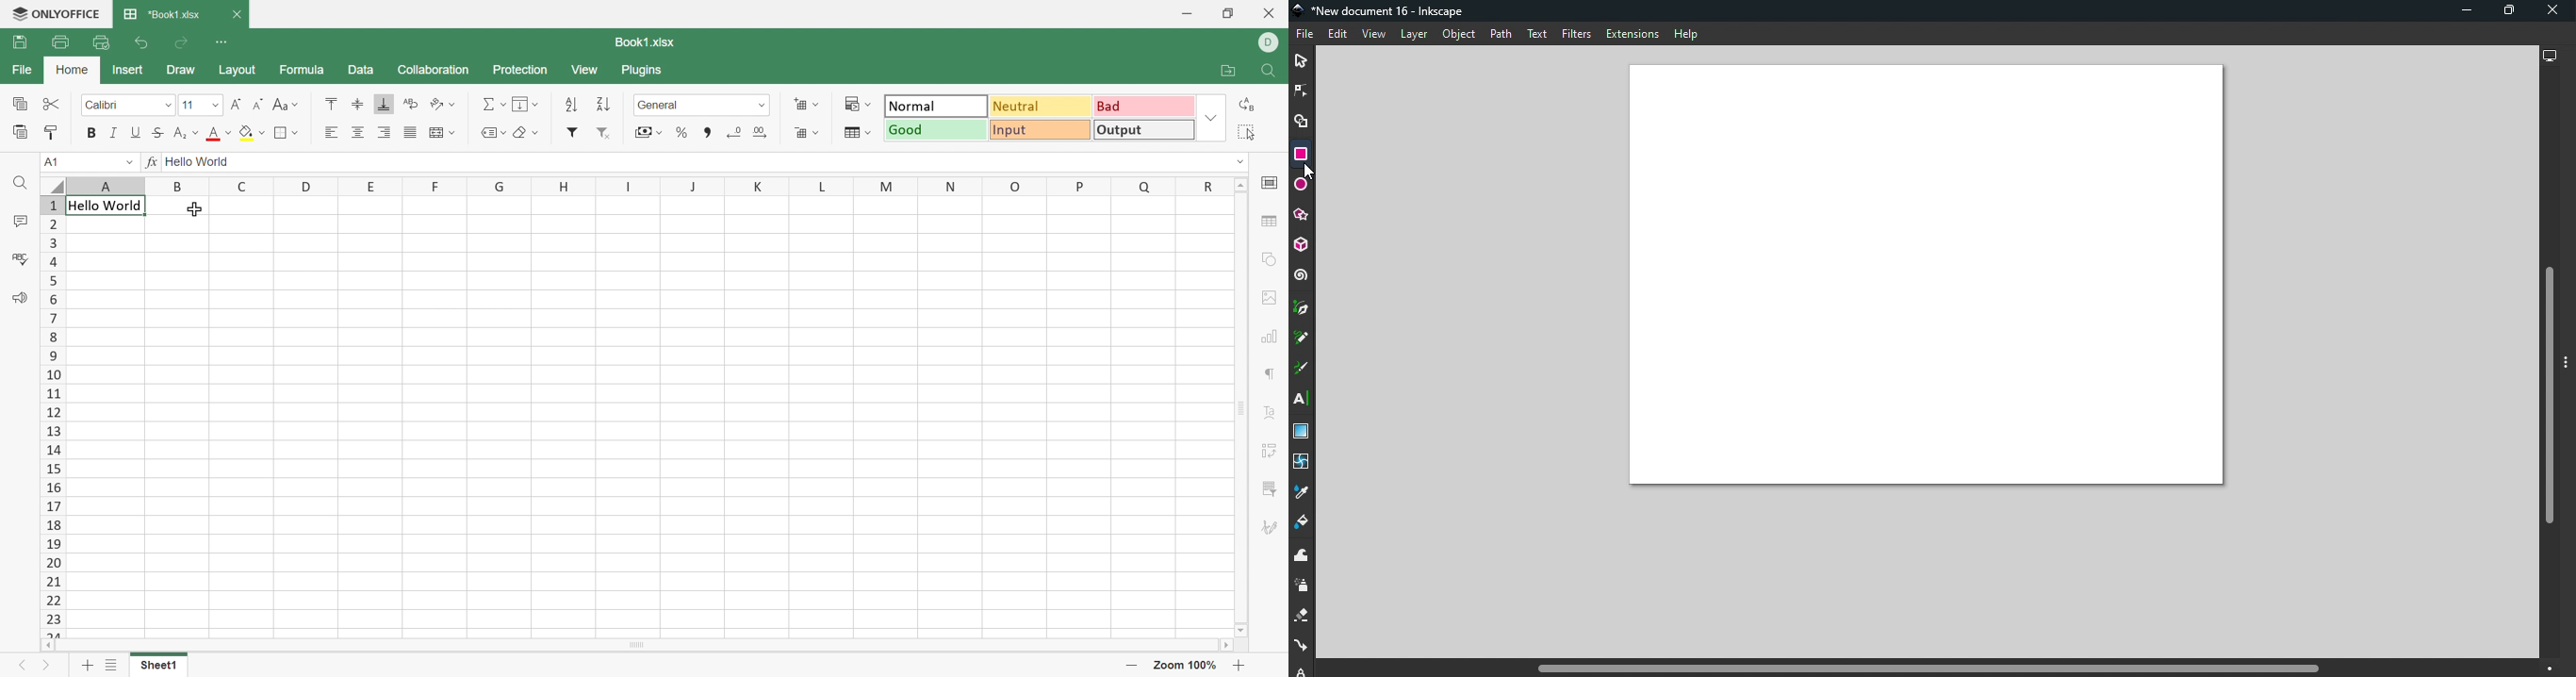  What do you see at coordinates (48, 666) in the screenshot?
I see `Next` at bounding box center [48, 666].